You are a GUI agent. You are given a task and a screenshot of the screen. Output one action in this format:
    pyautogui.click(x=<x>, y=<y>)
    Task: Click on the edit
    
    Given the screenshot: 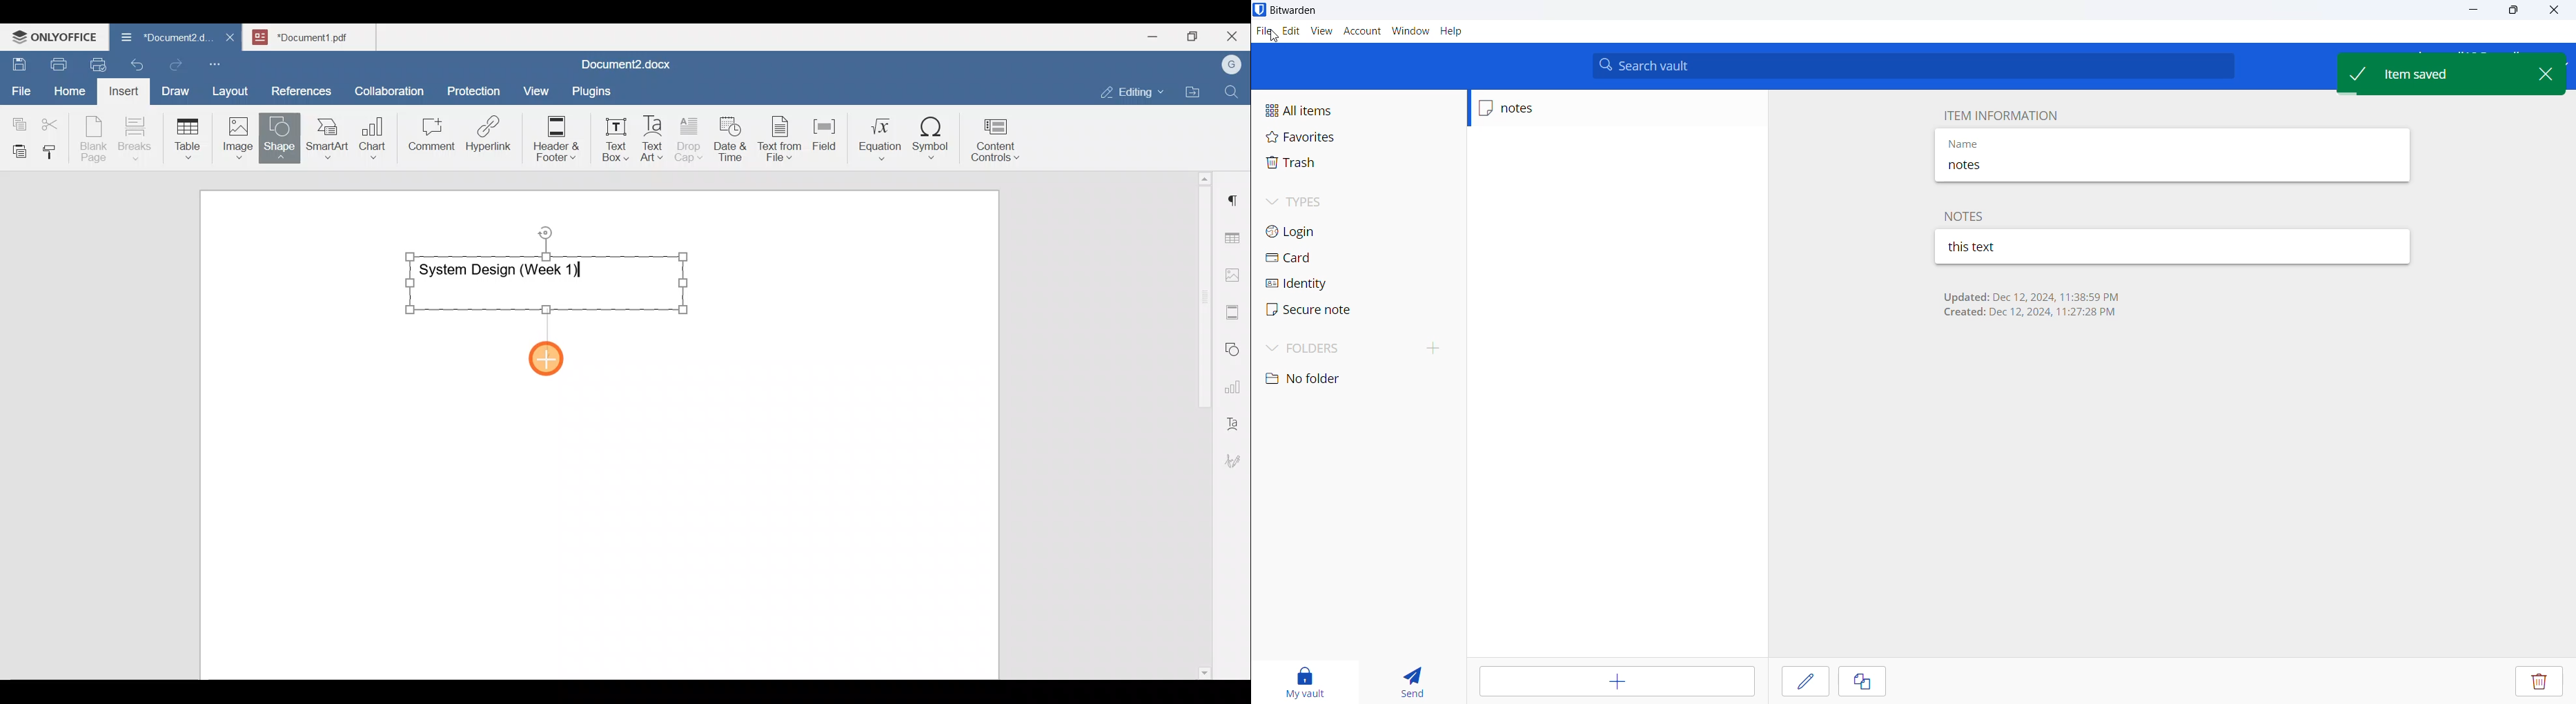 What is the action you would take?
    pyautogui.click(x=1805, y=681)
    